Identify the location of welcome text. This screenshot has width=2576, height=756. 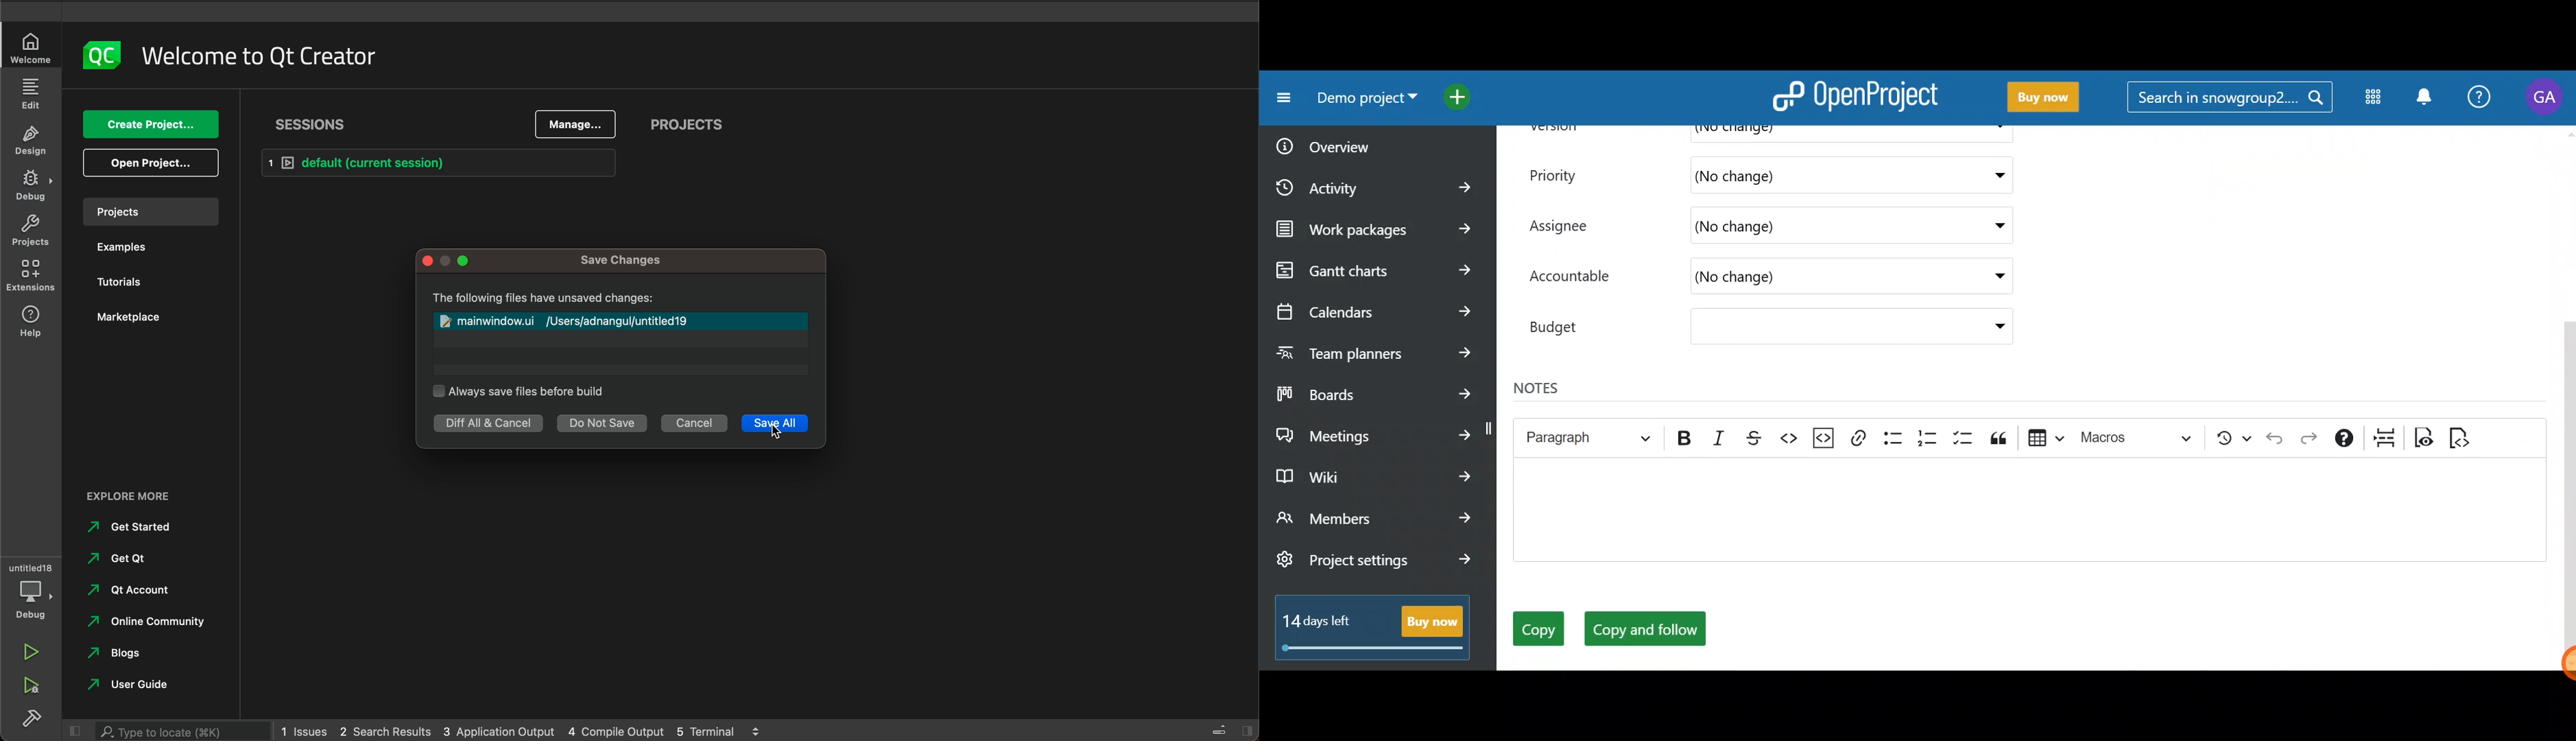
(265, 58).